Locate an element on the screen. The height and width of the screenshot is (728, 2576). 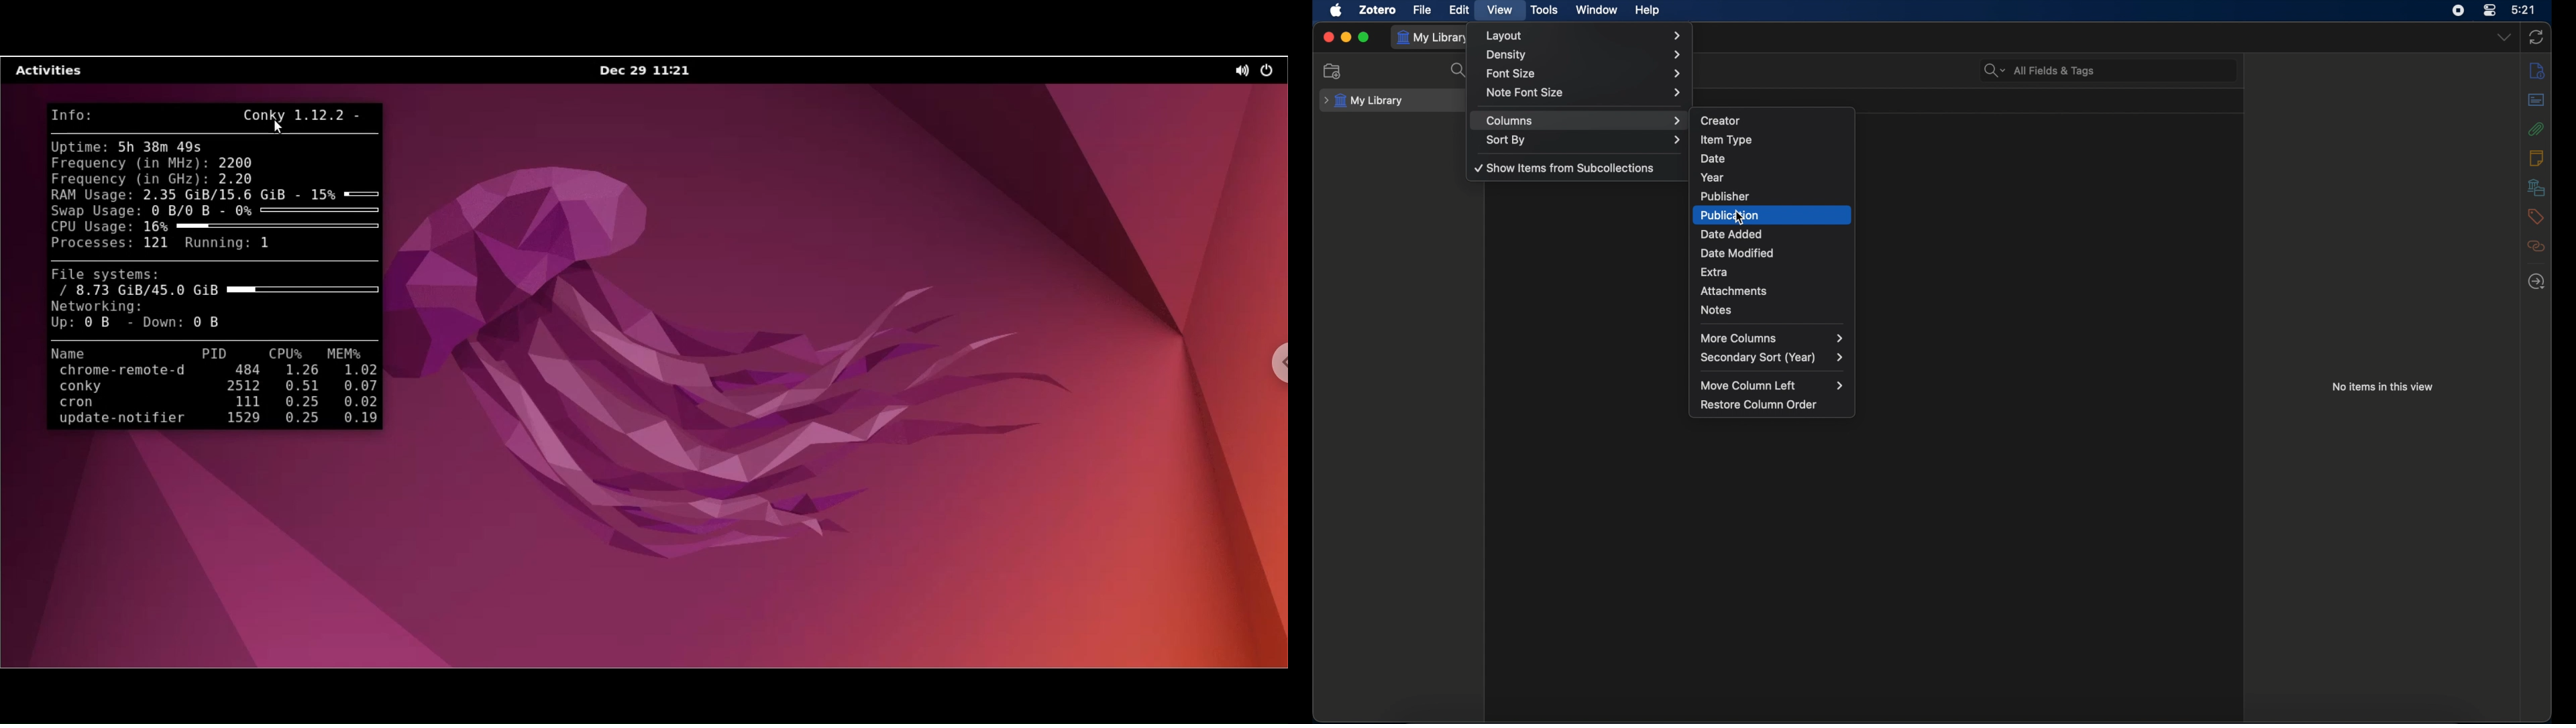
attachments is located at coordinates (1776, 289).